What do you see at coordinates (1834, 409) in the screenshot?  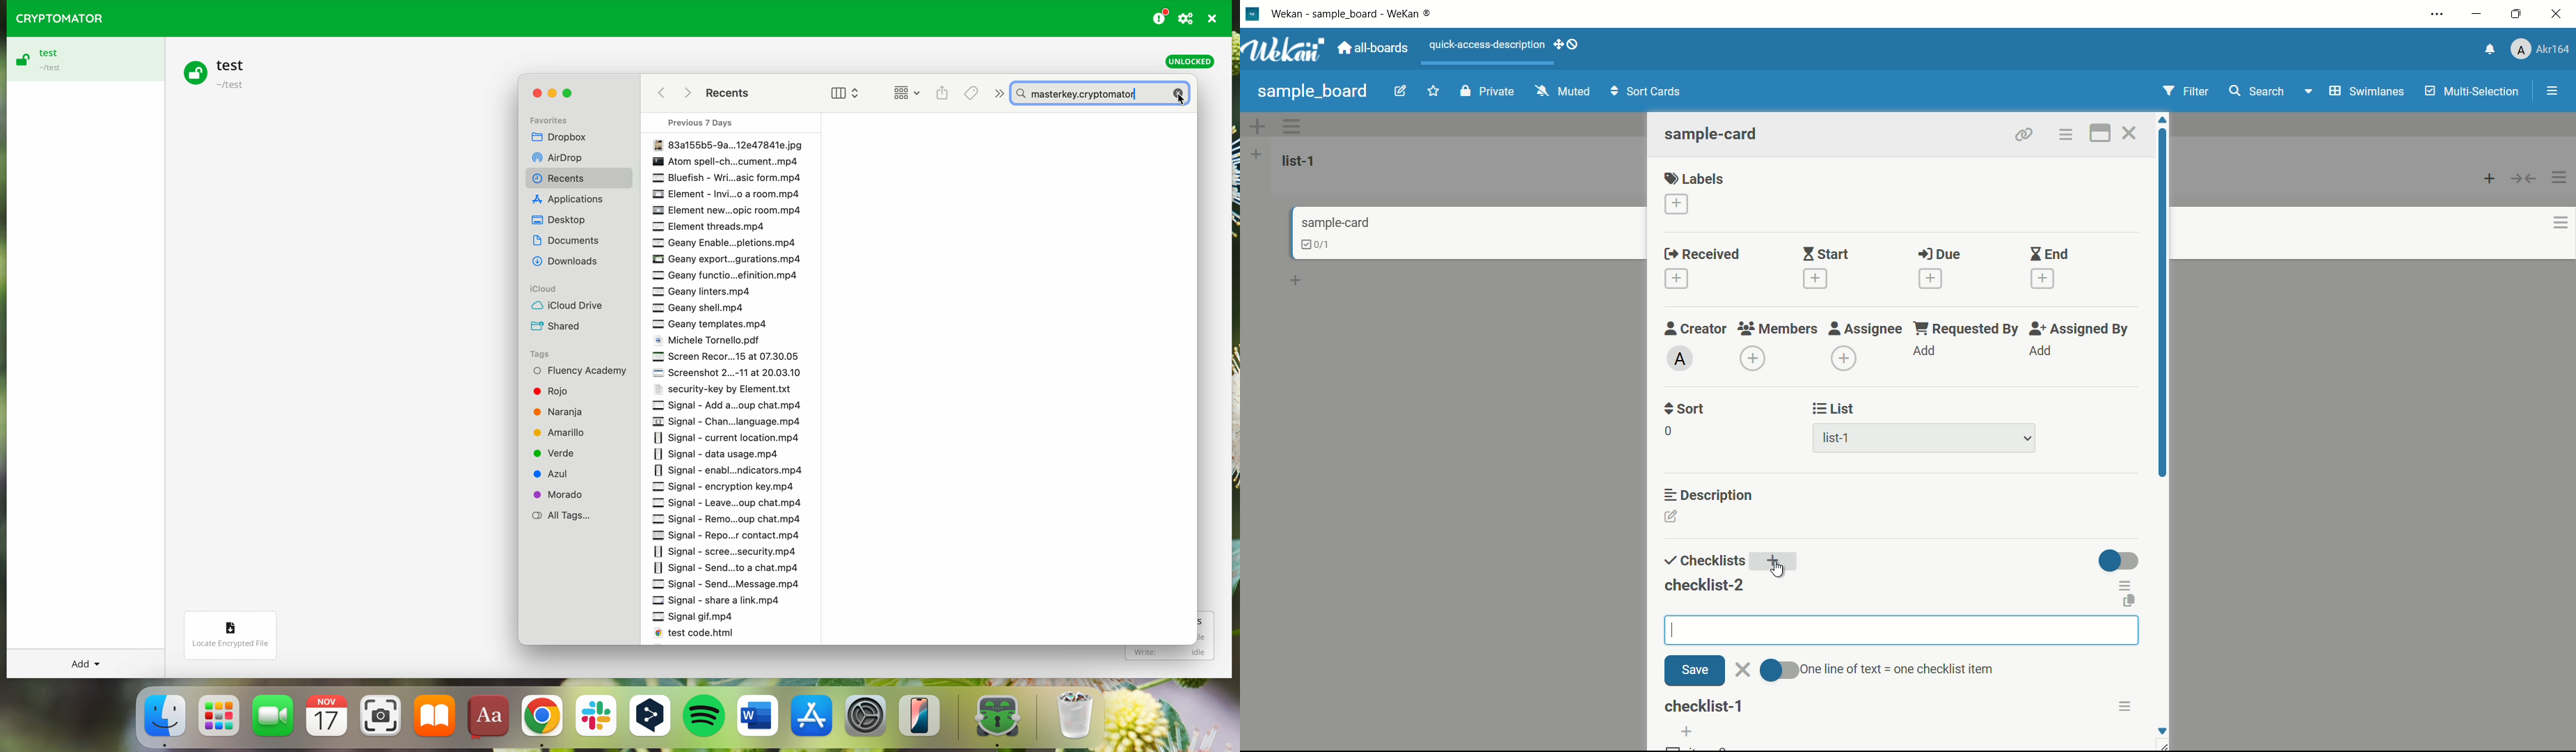 I see `list` at bounding box center [1834, 409].